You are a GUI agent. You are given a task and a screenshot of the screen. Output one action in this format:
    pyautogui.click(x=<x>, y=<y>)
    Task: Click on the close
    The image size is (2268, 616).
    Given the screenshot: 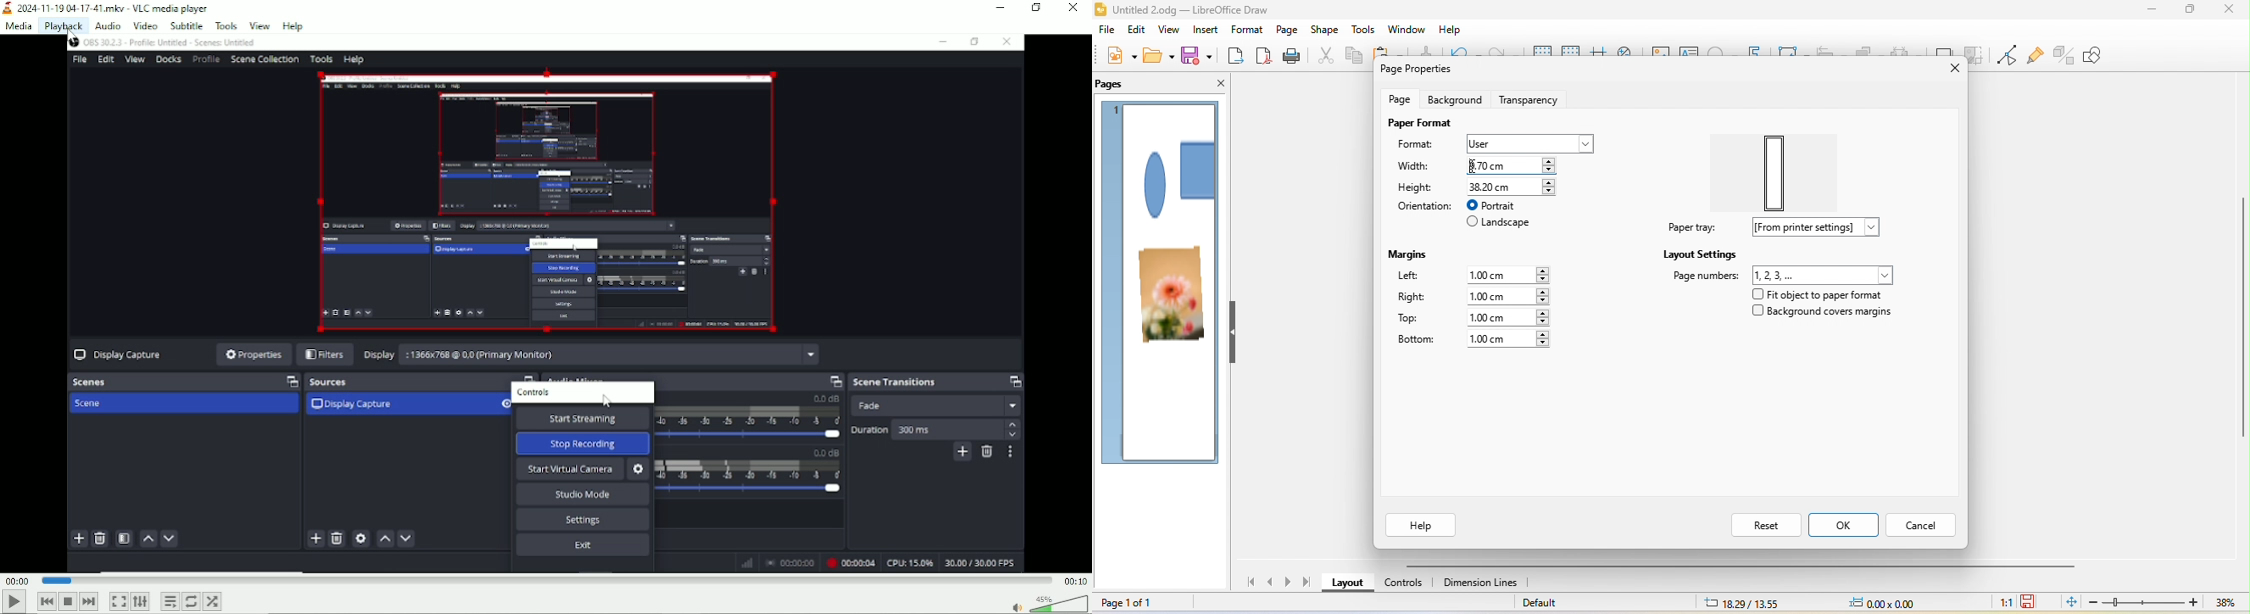 What is the action you would take?
    pyautogui.click(x=1951, y=70)
    